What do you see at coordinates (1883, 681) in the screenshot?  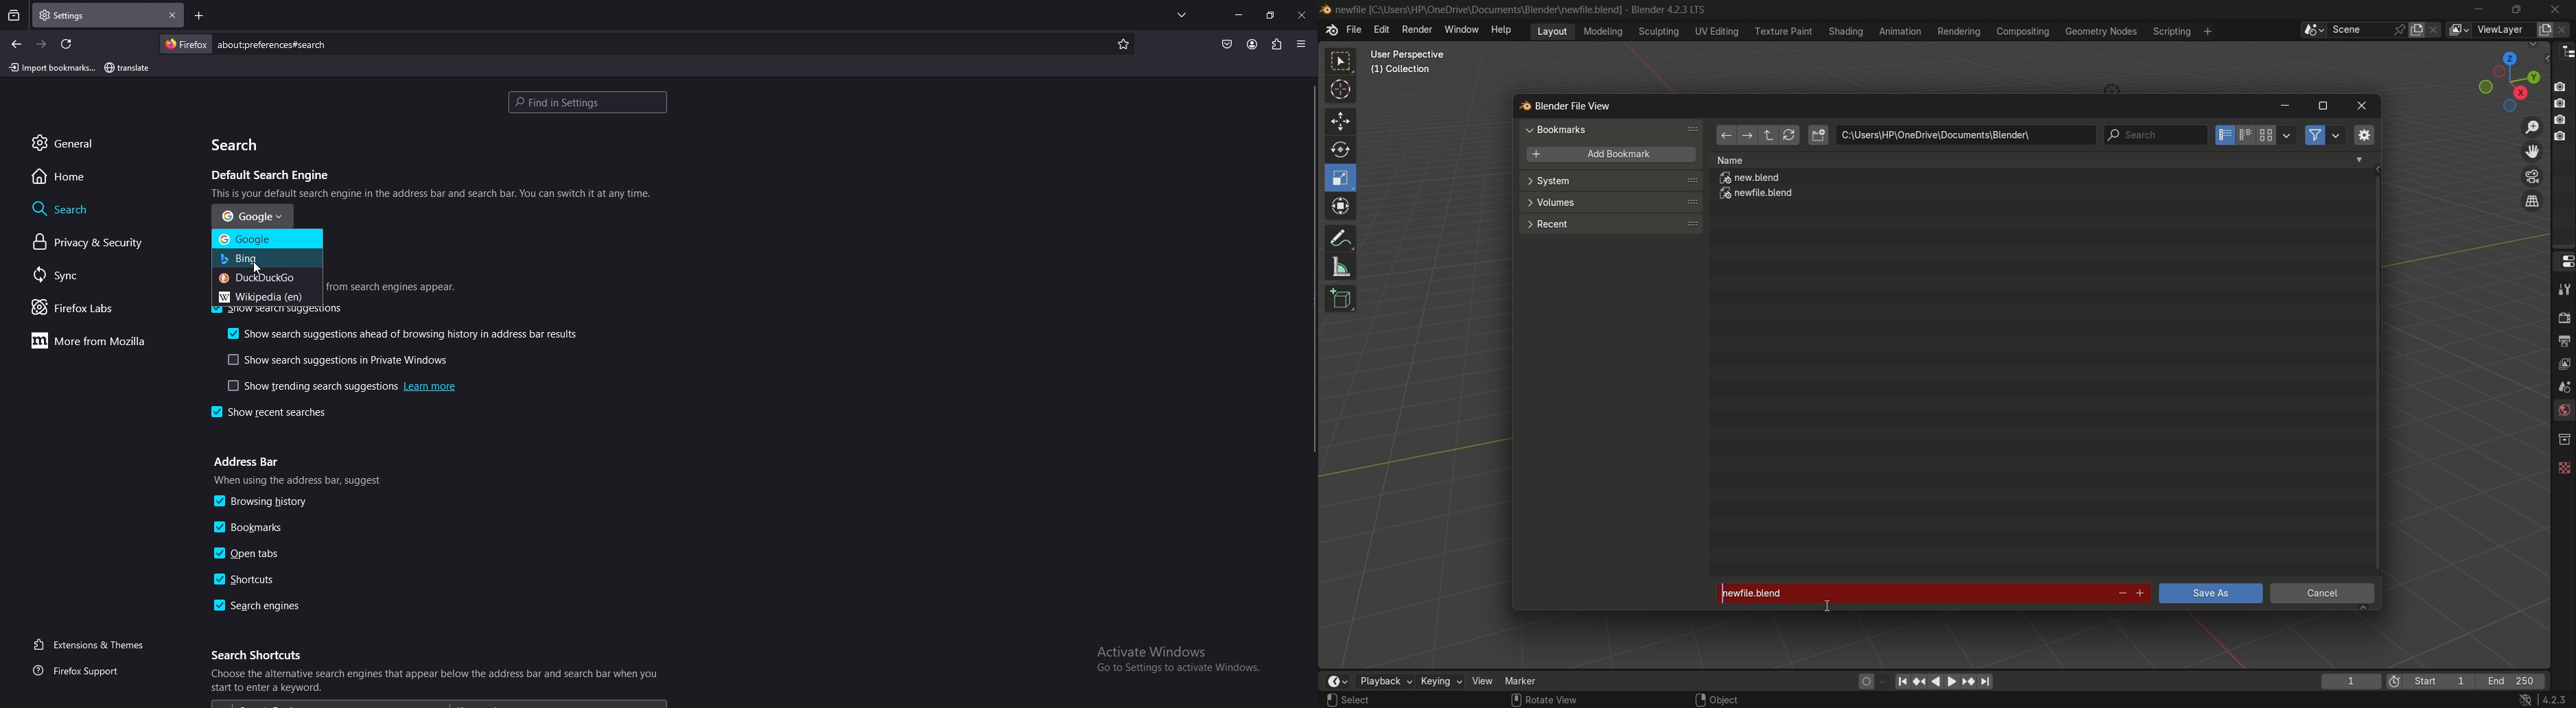 I see `auto keyframe` at bounding box center [1883, 681].